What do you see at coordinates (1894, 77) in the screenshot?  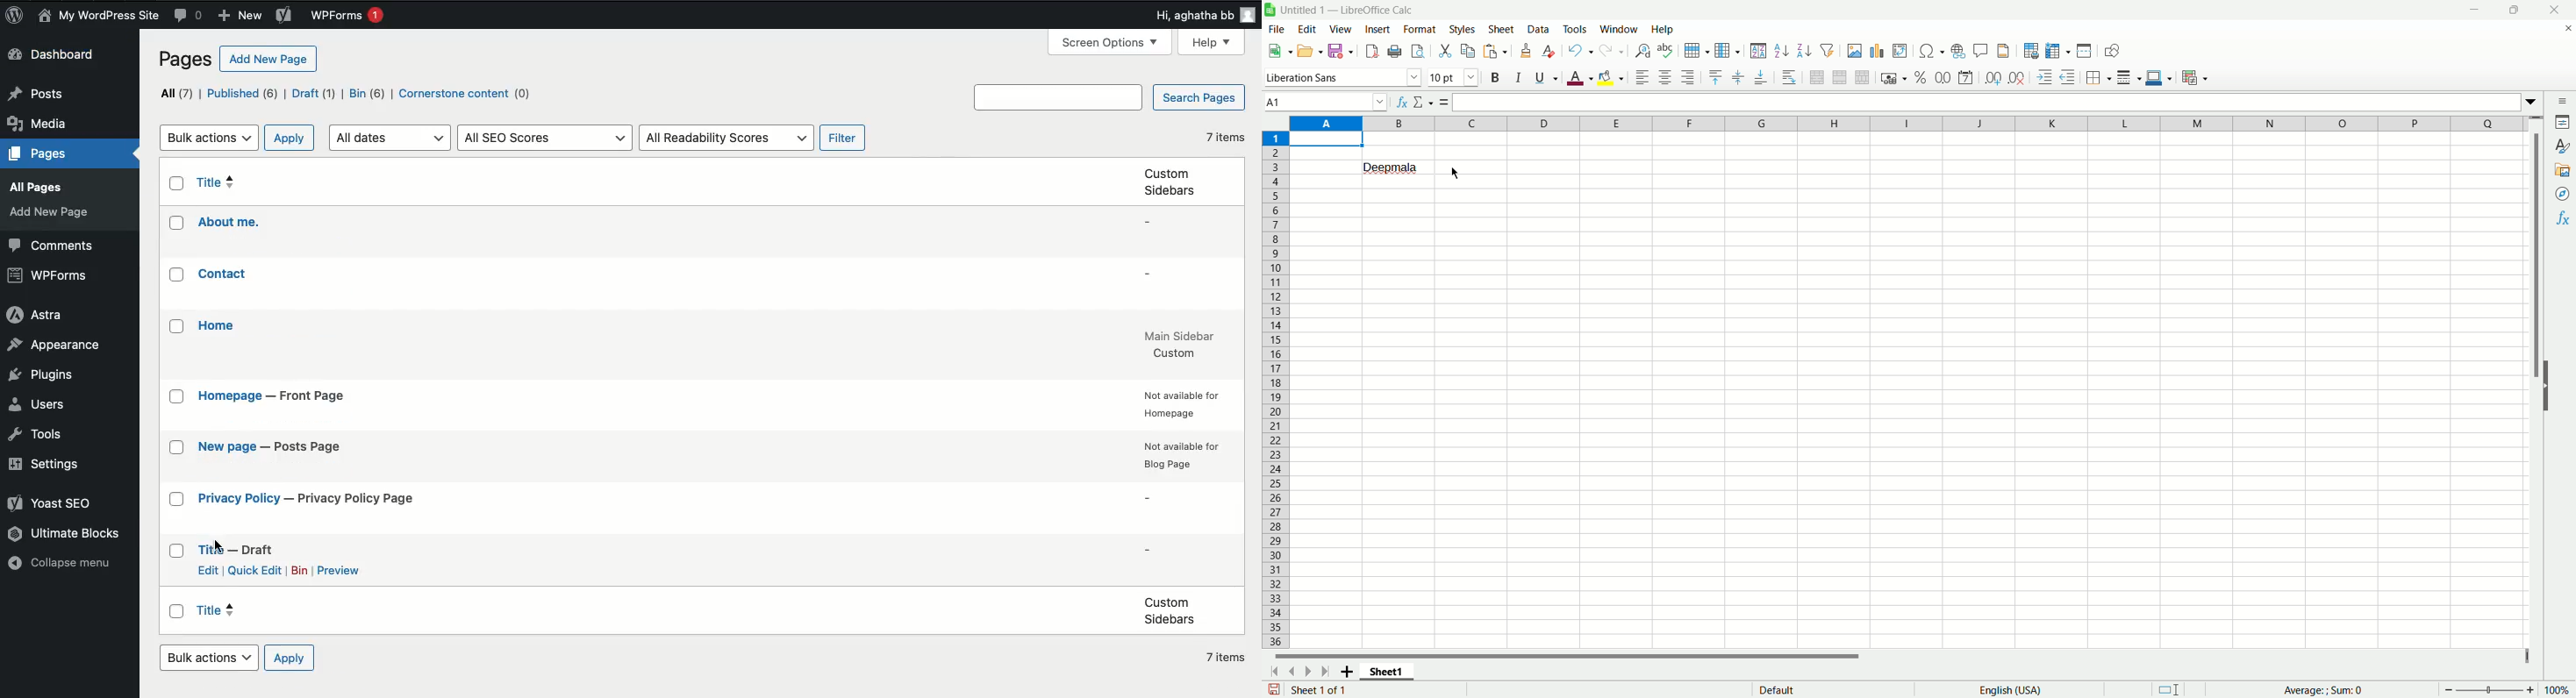 I see `Format as currency` at bounding box center [1894, 77].